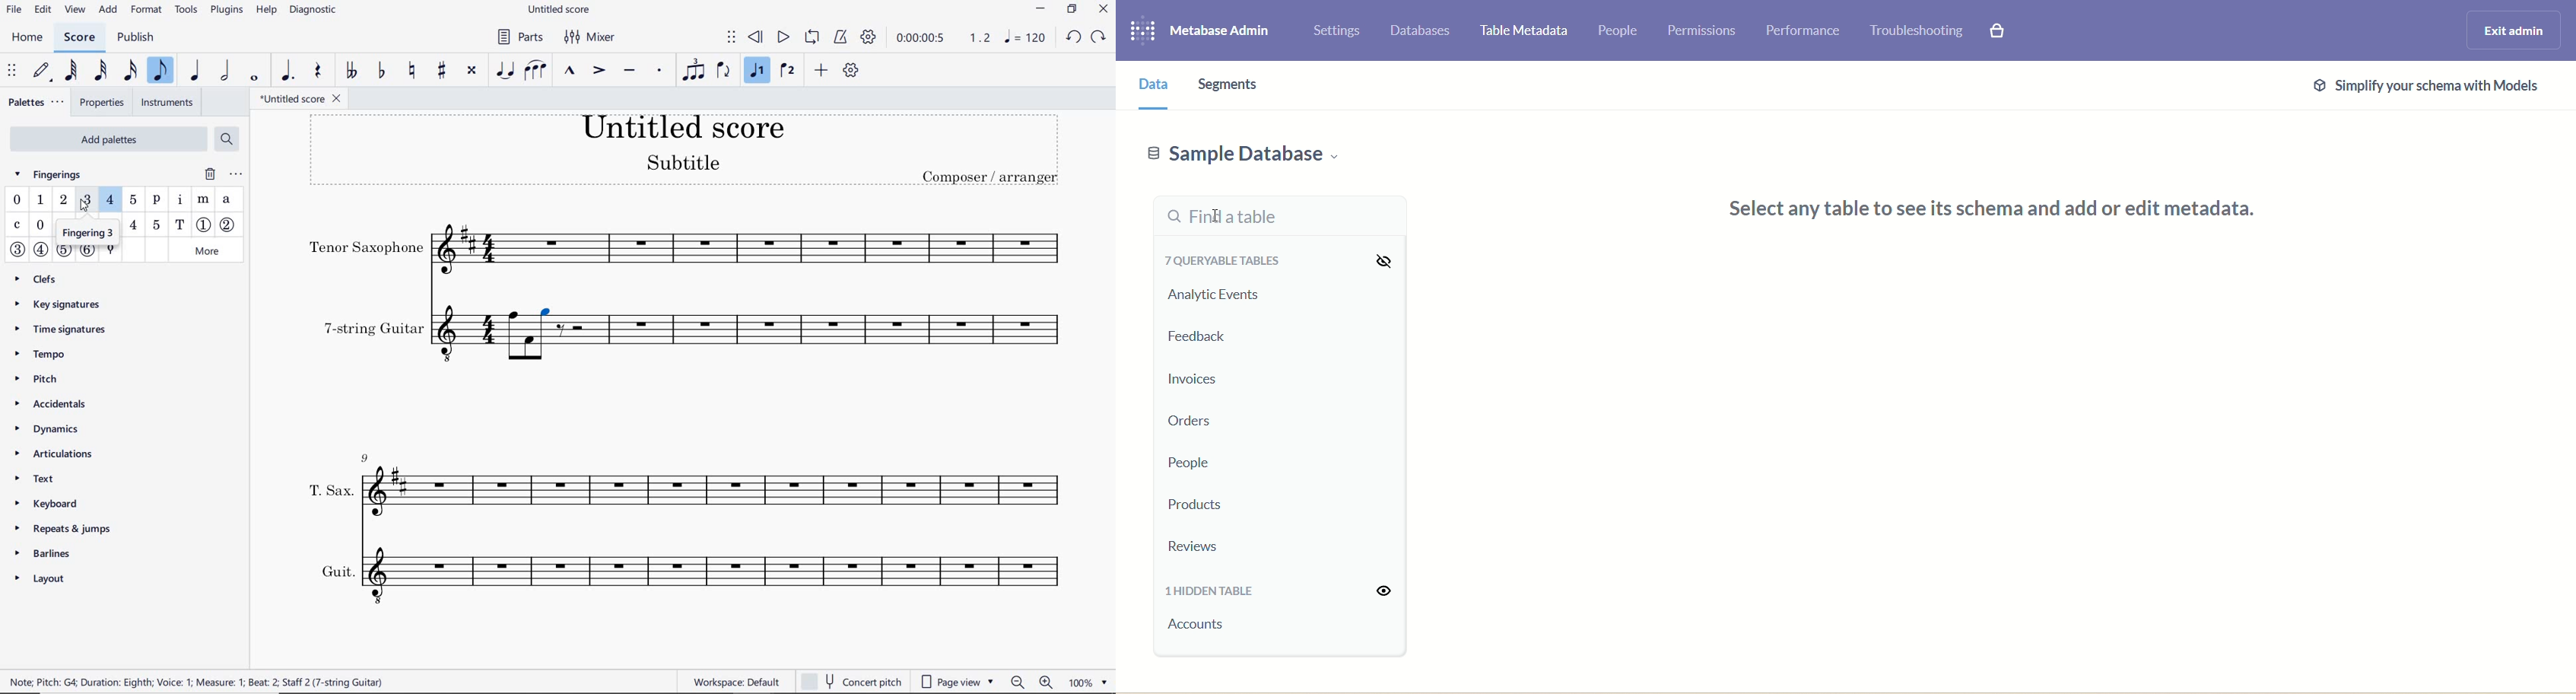  What do you see at coordinates (134, 225) in the screenshot?
I see `LH Guitar Fingering 4` at bounding box center [134, 225].